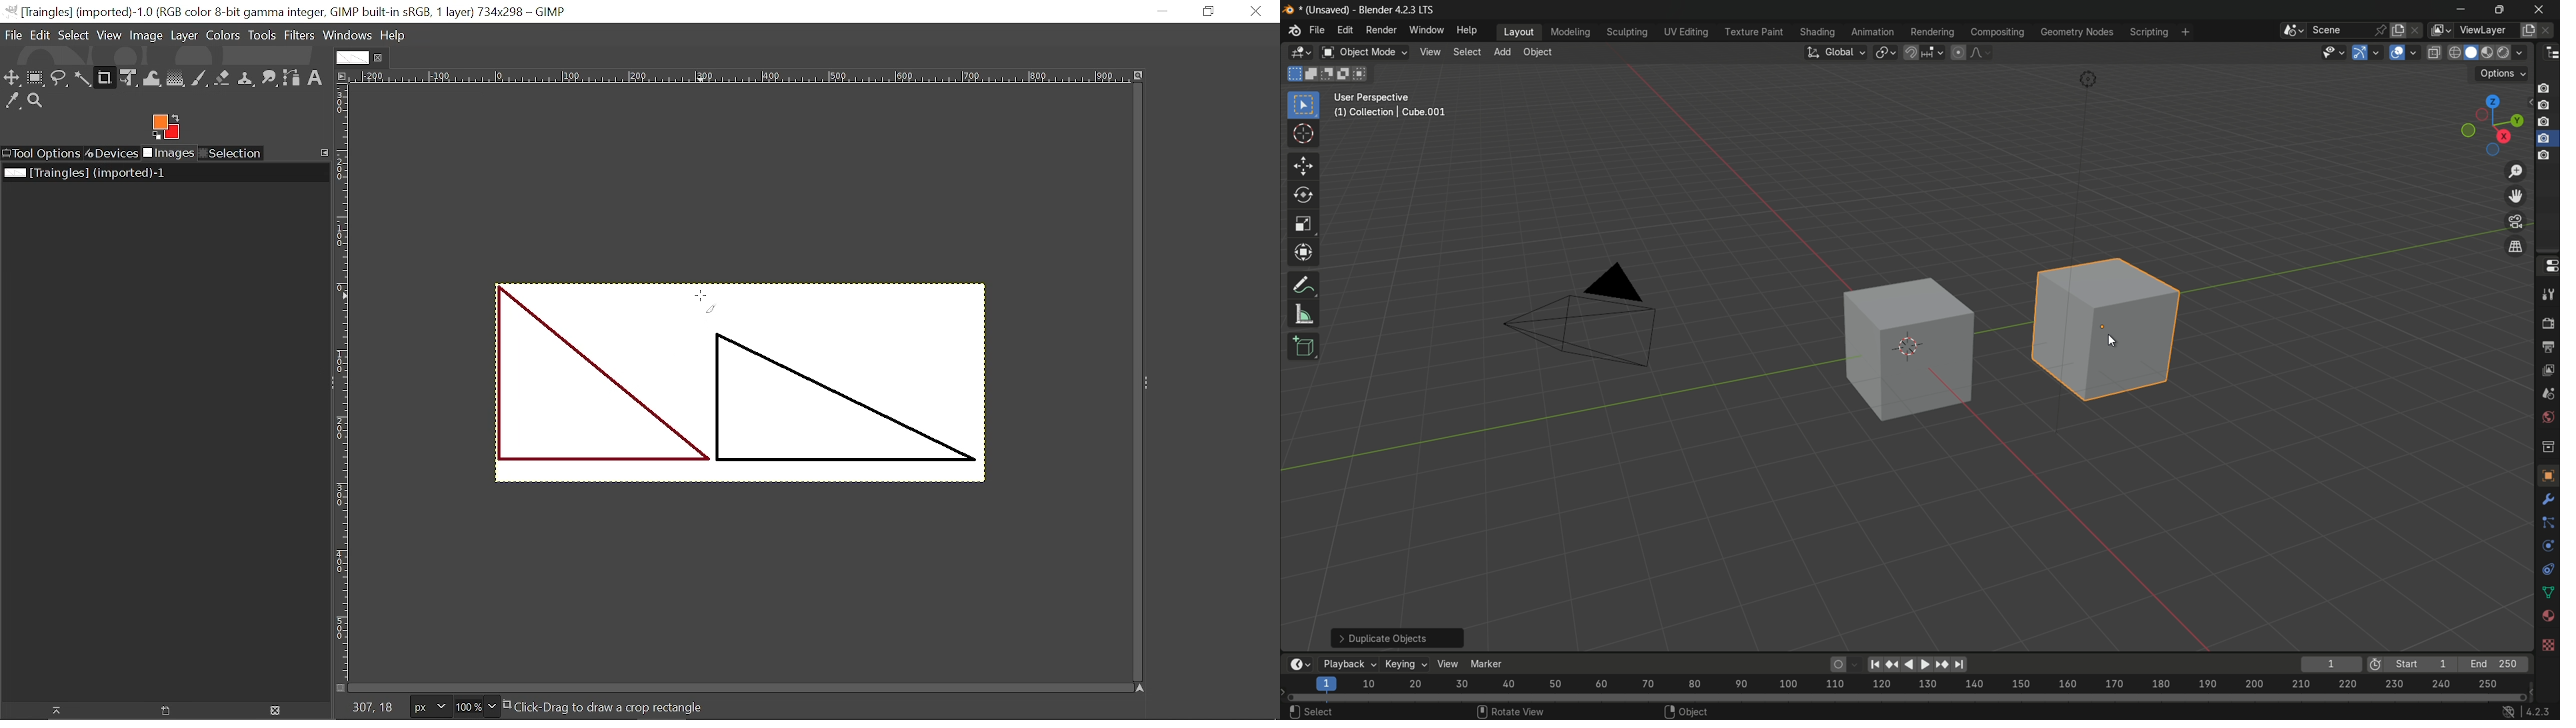 This screenshot has width=2576, height=728. Describe the element at coordinates (2416, 52) in the screenshot. I see `overlay dropdown` at that location.